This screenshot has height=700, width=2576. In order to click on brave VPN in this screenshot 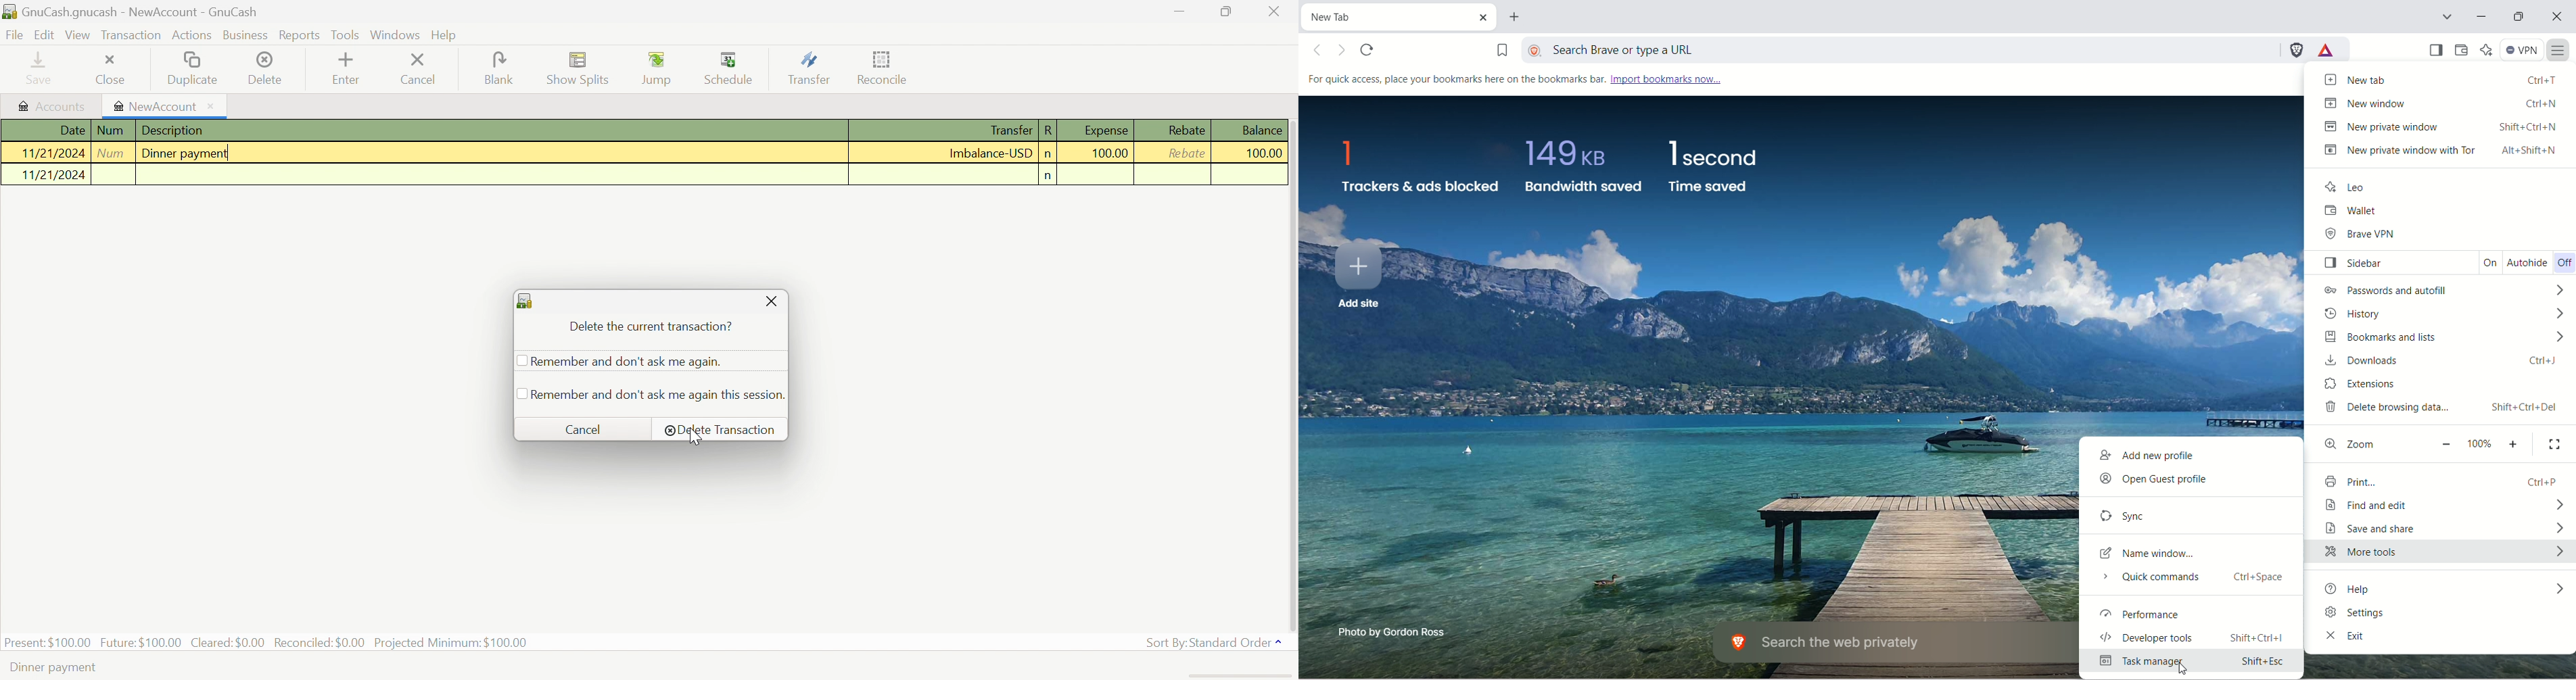, I will do `click(2445, 236)`.